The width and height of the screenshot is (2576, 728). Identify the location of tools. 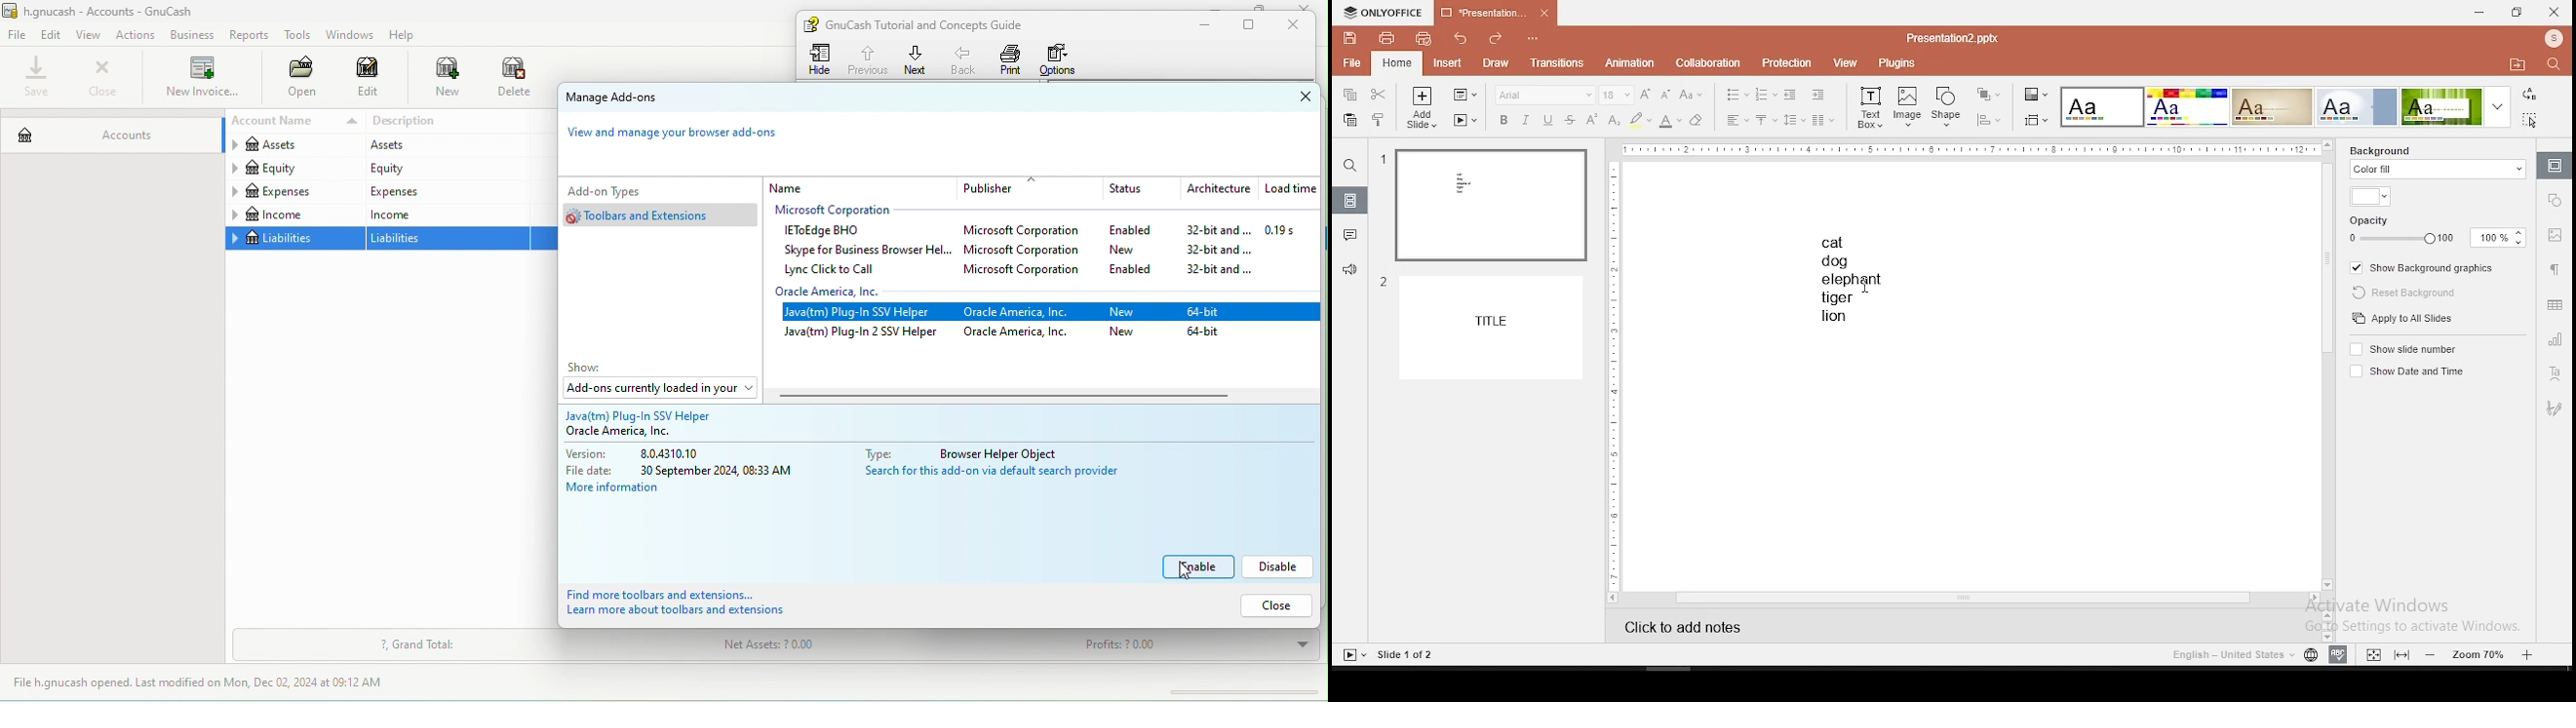
(299, 37).